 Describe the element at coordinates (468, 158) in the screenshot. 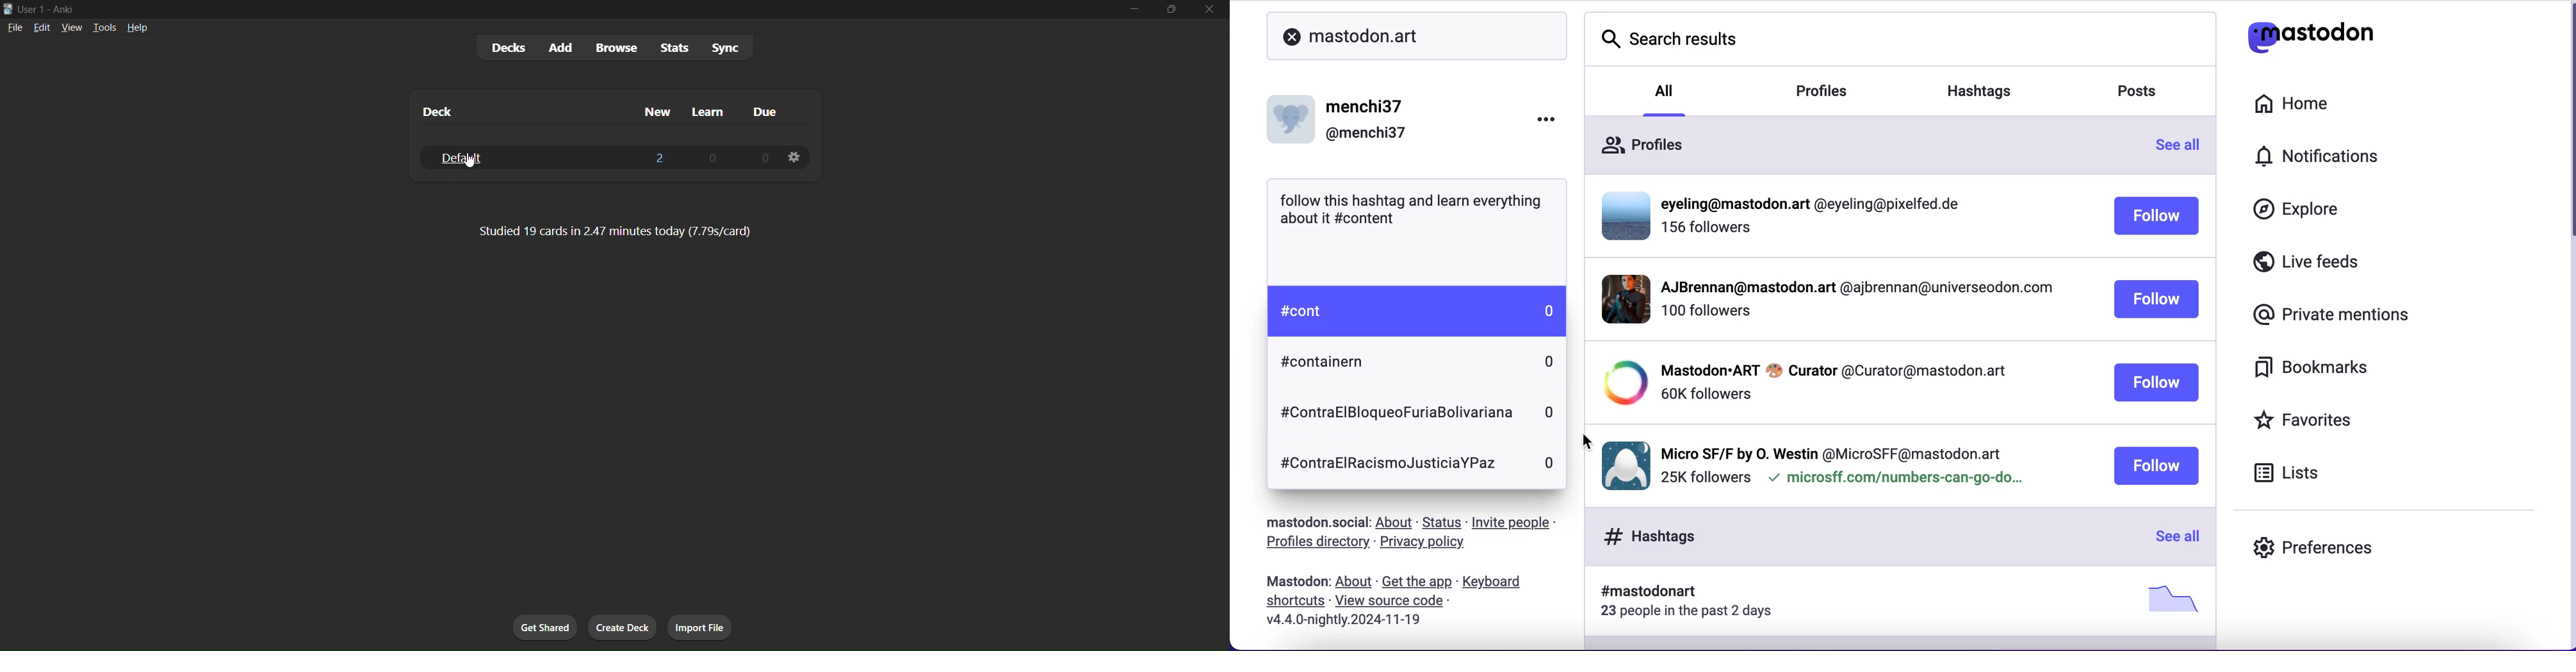

I see `cursor` at that location.